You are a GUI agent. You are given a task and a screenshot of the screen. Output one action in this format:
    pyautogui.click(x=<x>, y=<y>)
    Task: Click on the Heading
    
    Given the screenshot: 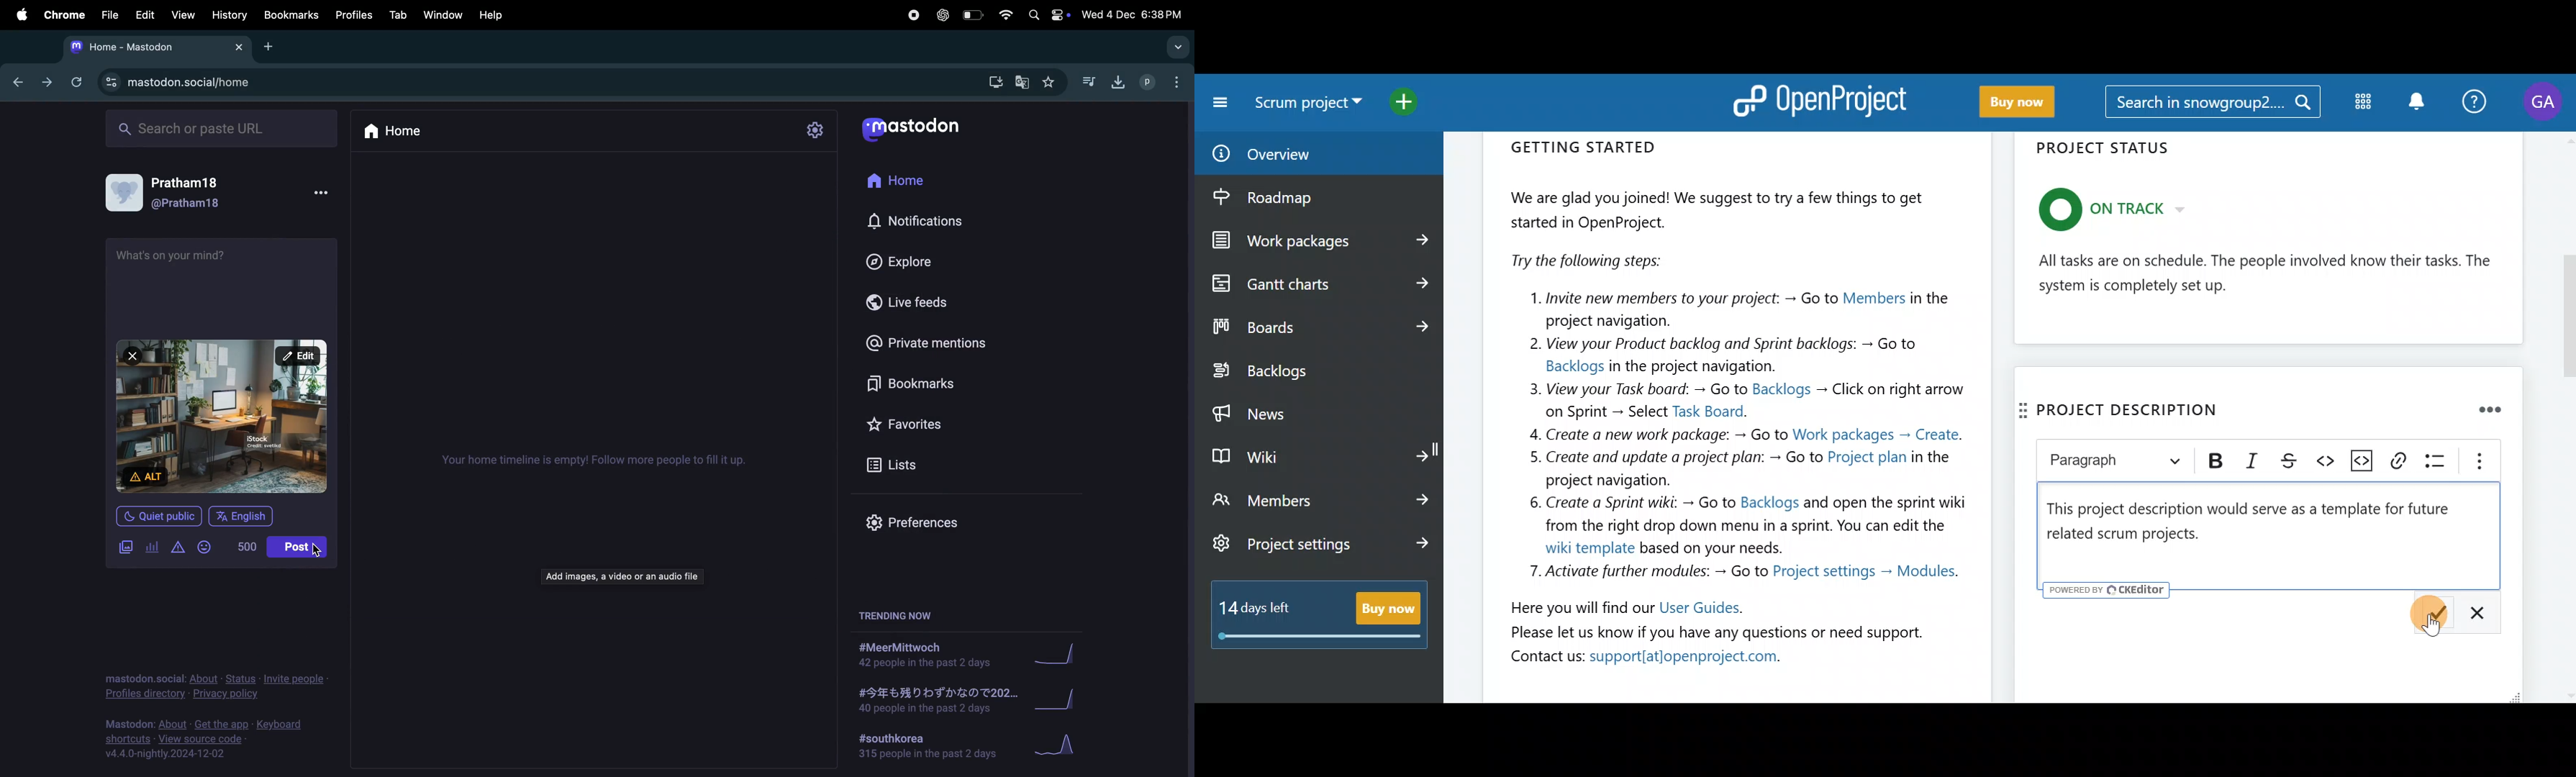 What is the action you would take?
    pyautogui.click(x=2117, y=463)
    